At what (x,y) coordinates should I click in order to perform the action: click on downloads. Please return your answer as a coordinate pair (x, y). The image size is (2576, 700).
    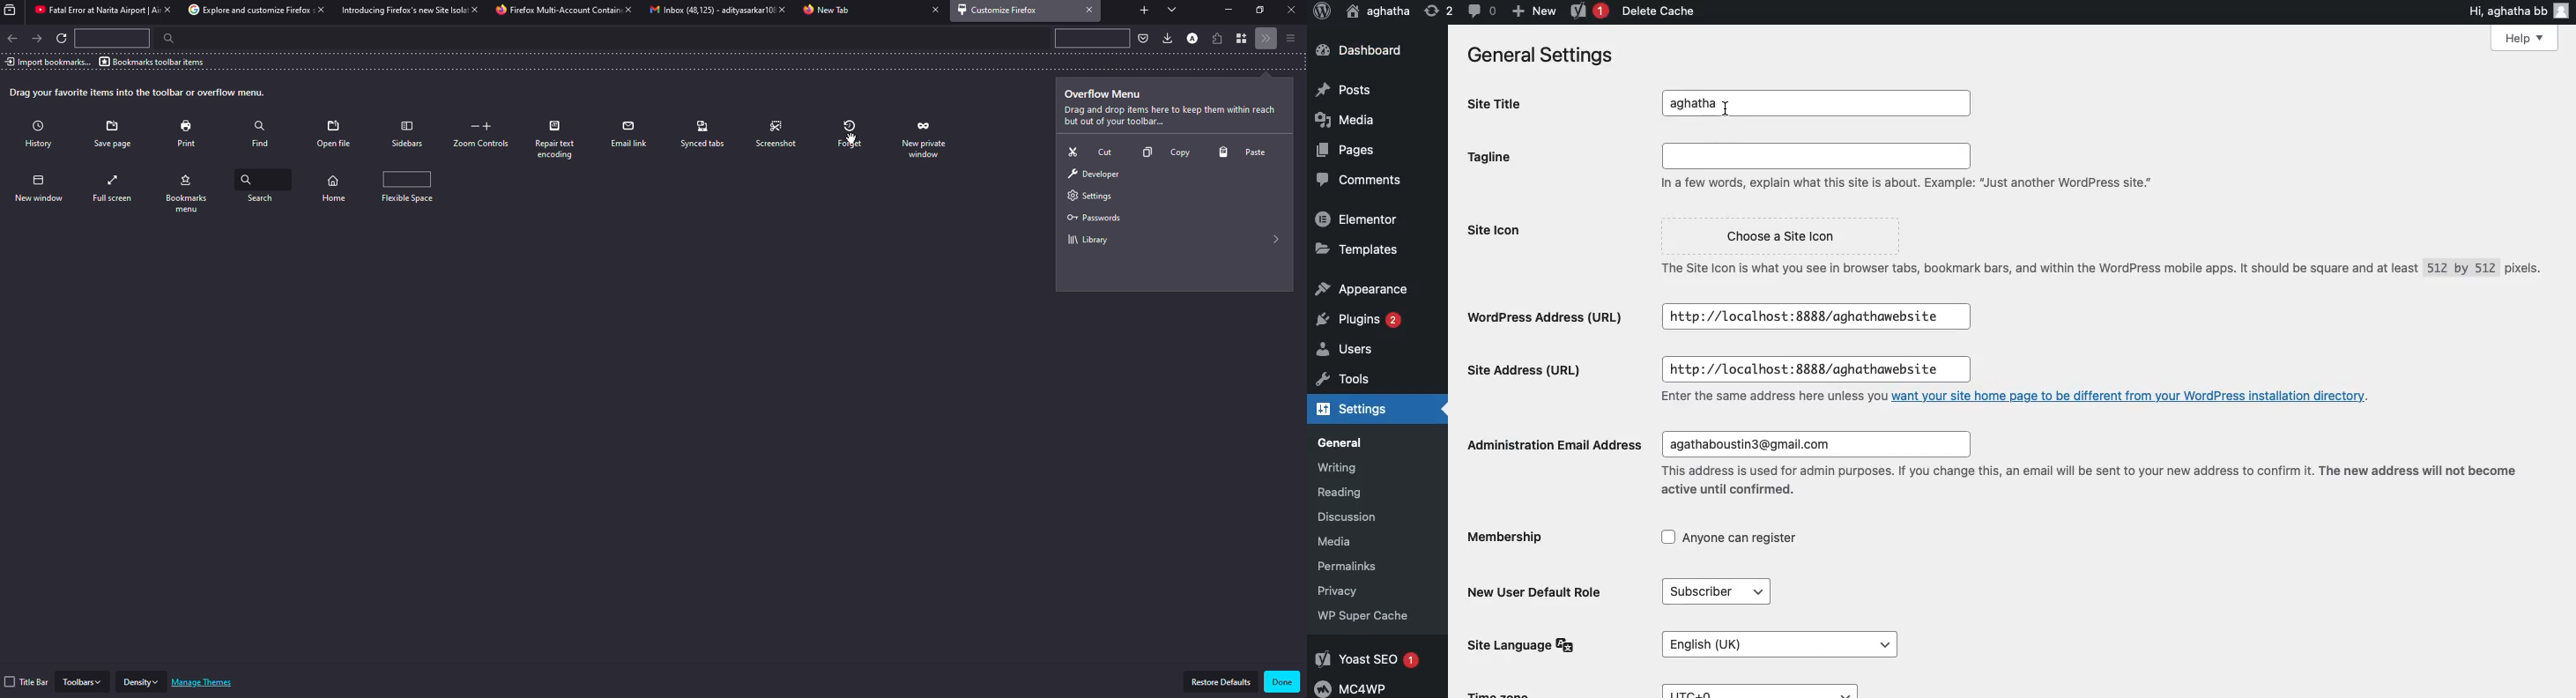
    Looking at the image, I should click on (1166, 38).